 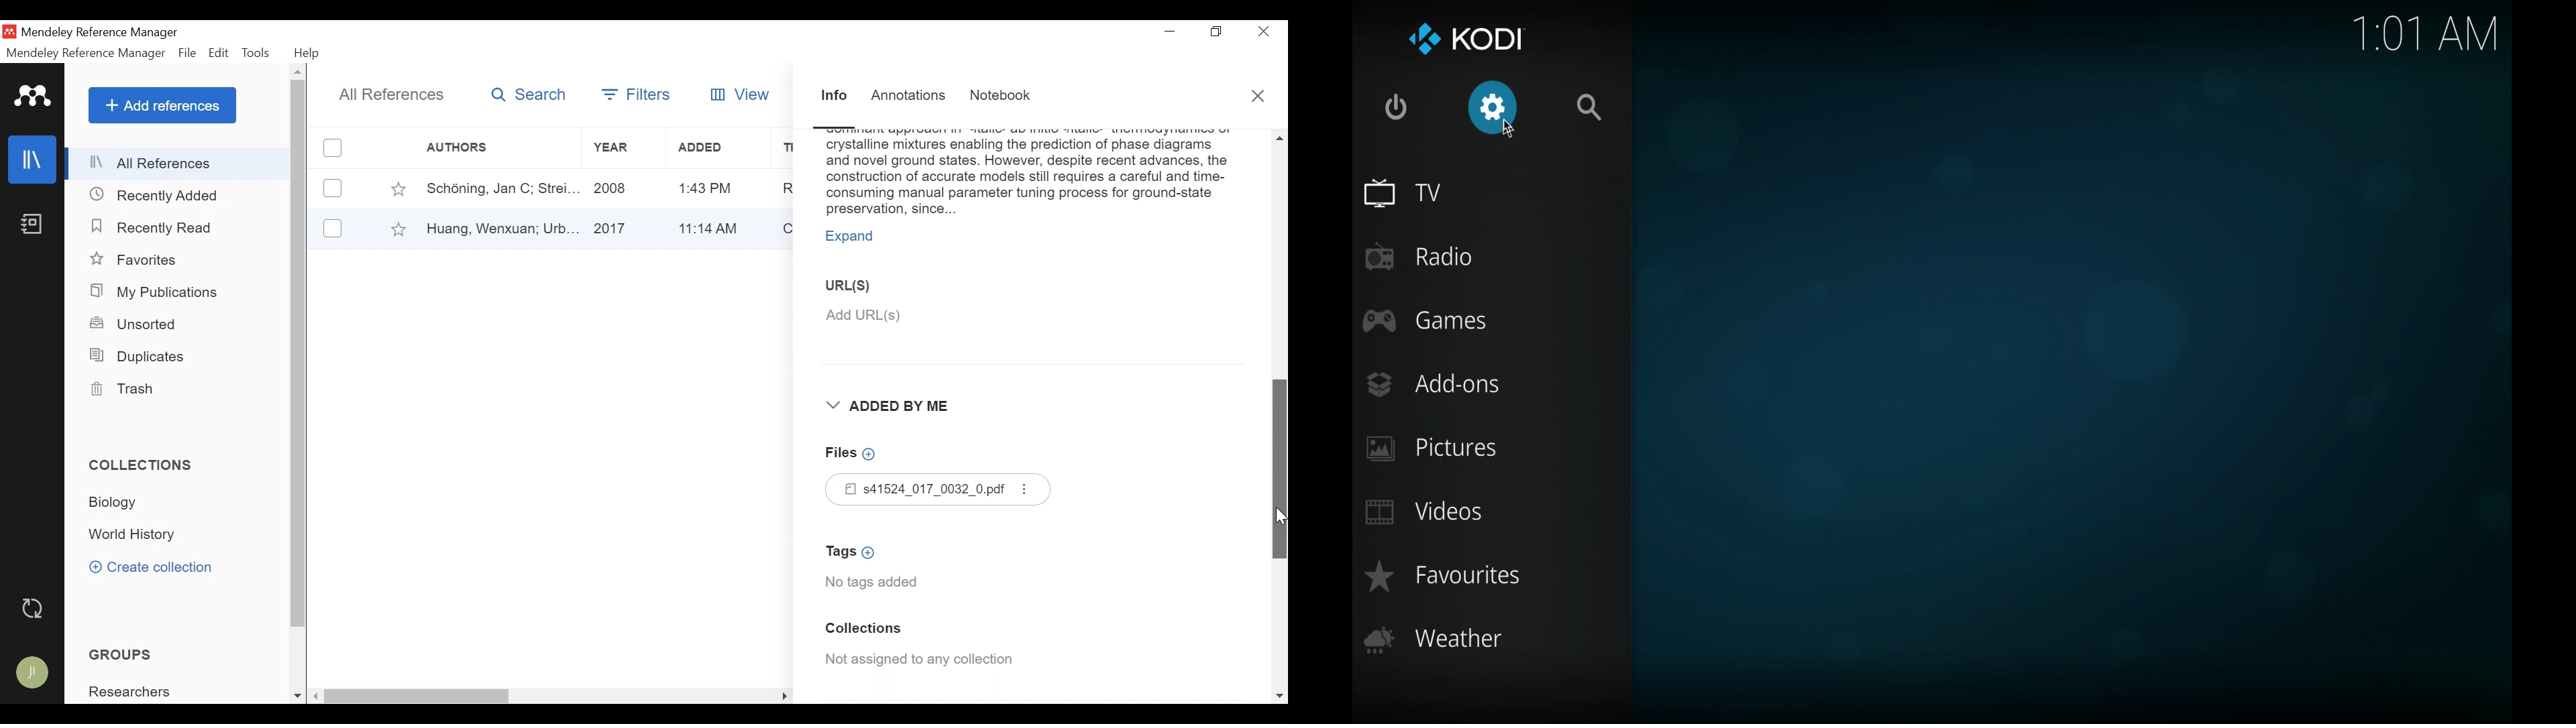 I want to click on Duplicates, so click(x=136, y=357).